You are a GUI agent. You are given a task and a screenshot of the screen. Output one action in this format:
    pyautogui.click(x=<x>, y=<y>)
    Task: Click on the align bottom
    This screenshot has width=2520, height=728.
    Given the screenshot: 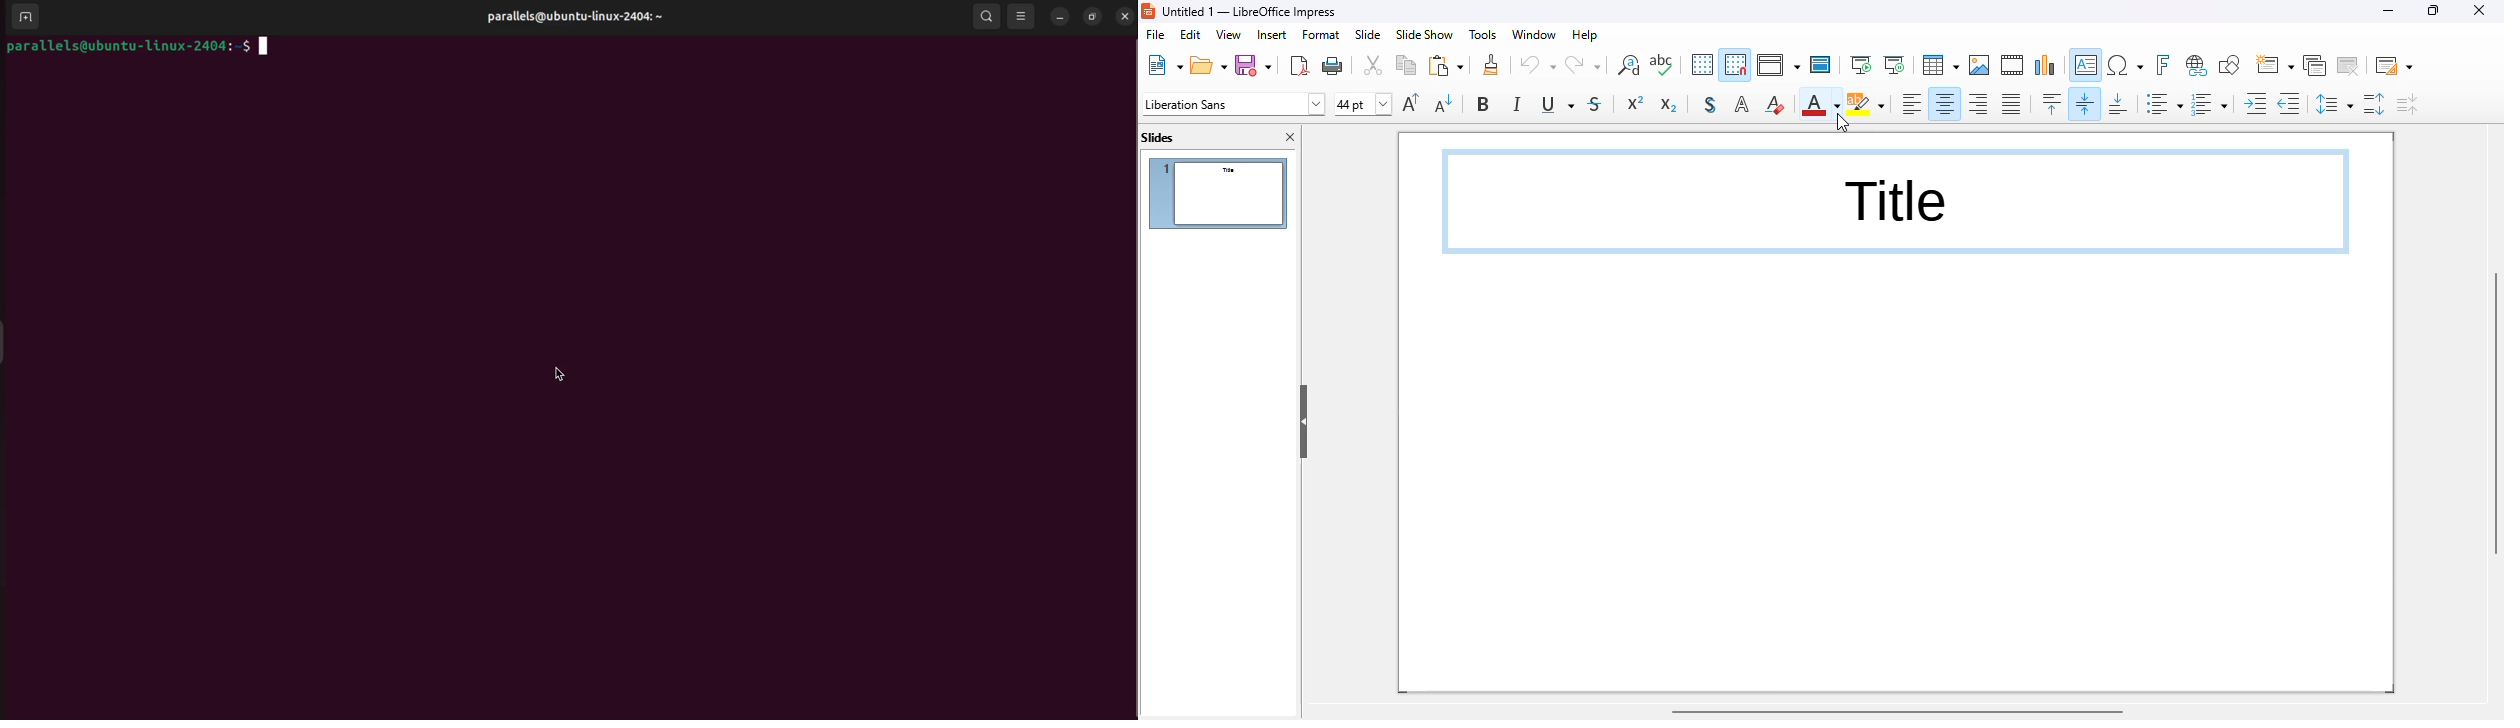 What is the action you would take?
    pyautogui.click(x=2117, y=104)
    